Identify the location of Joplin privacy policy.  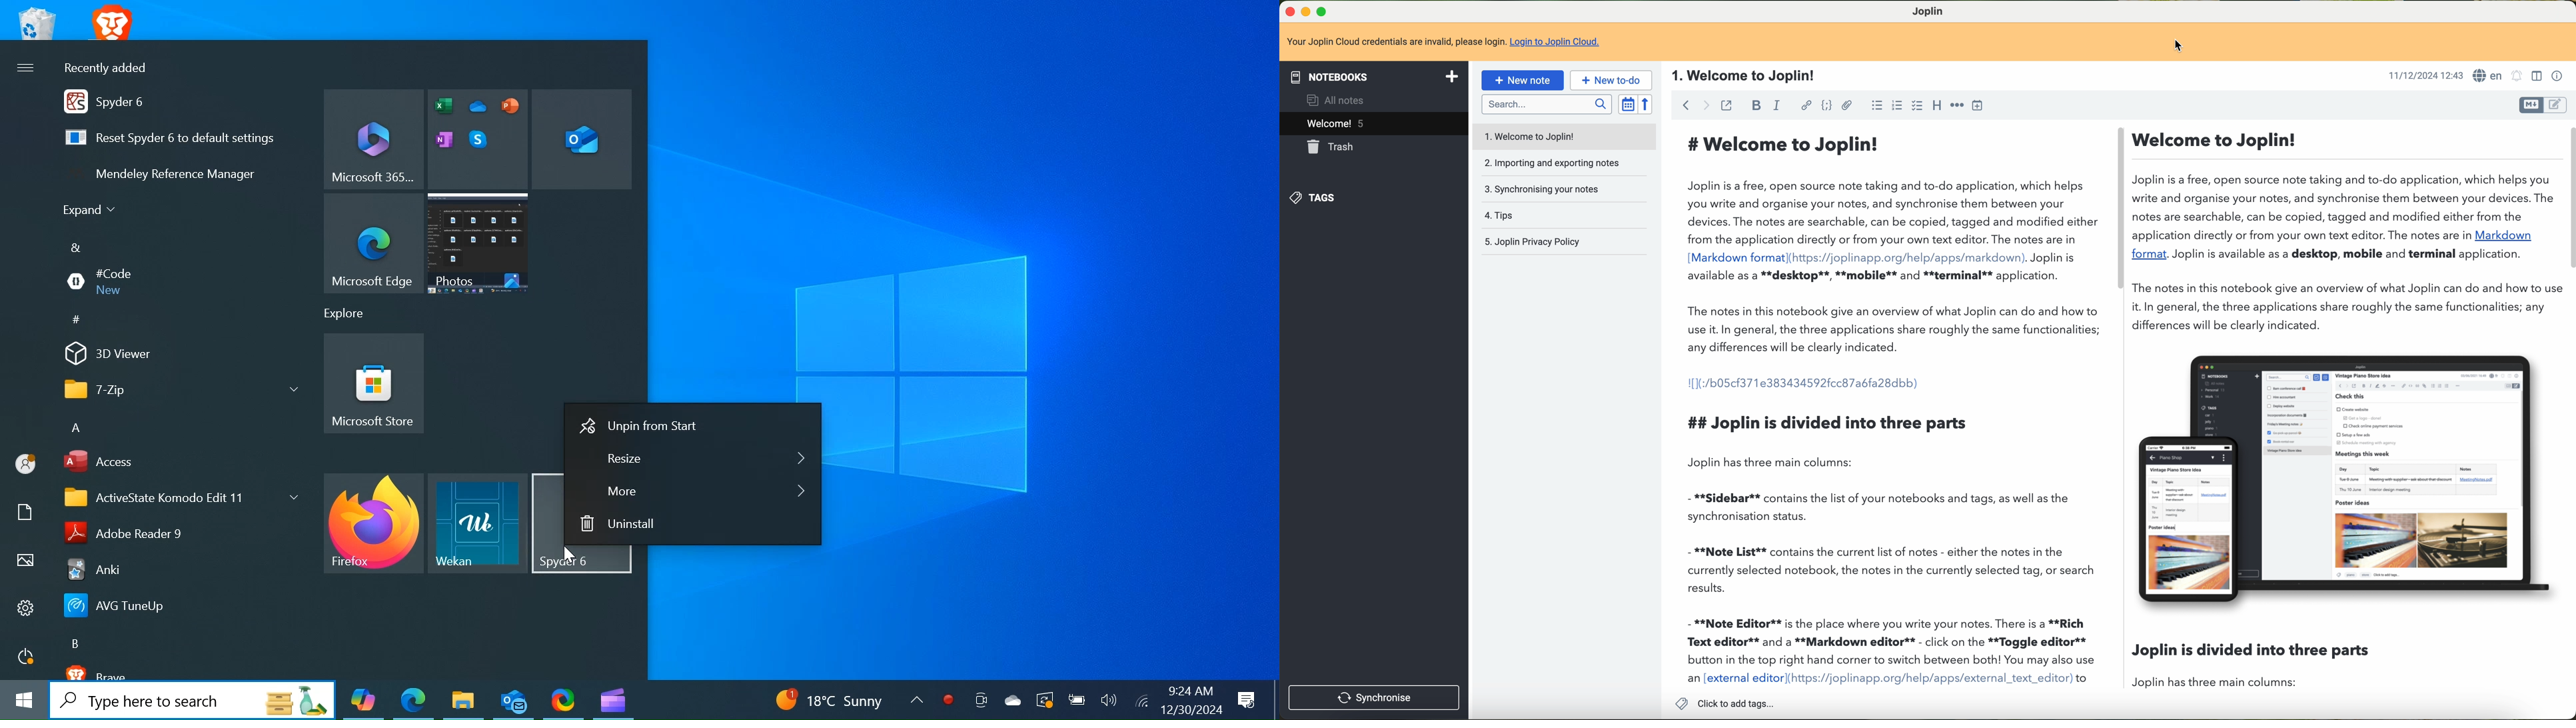
(1564, 241).